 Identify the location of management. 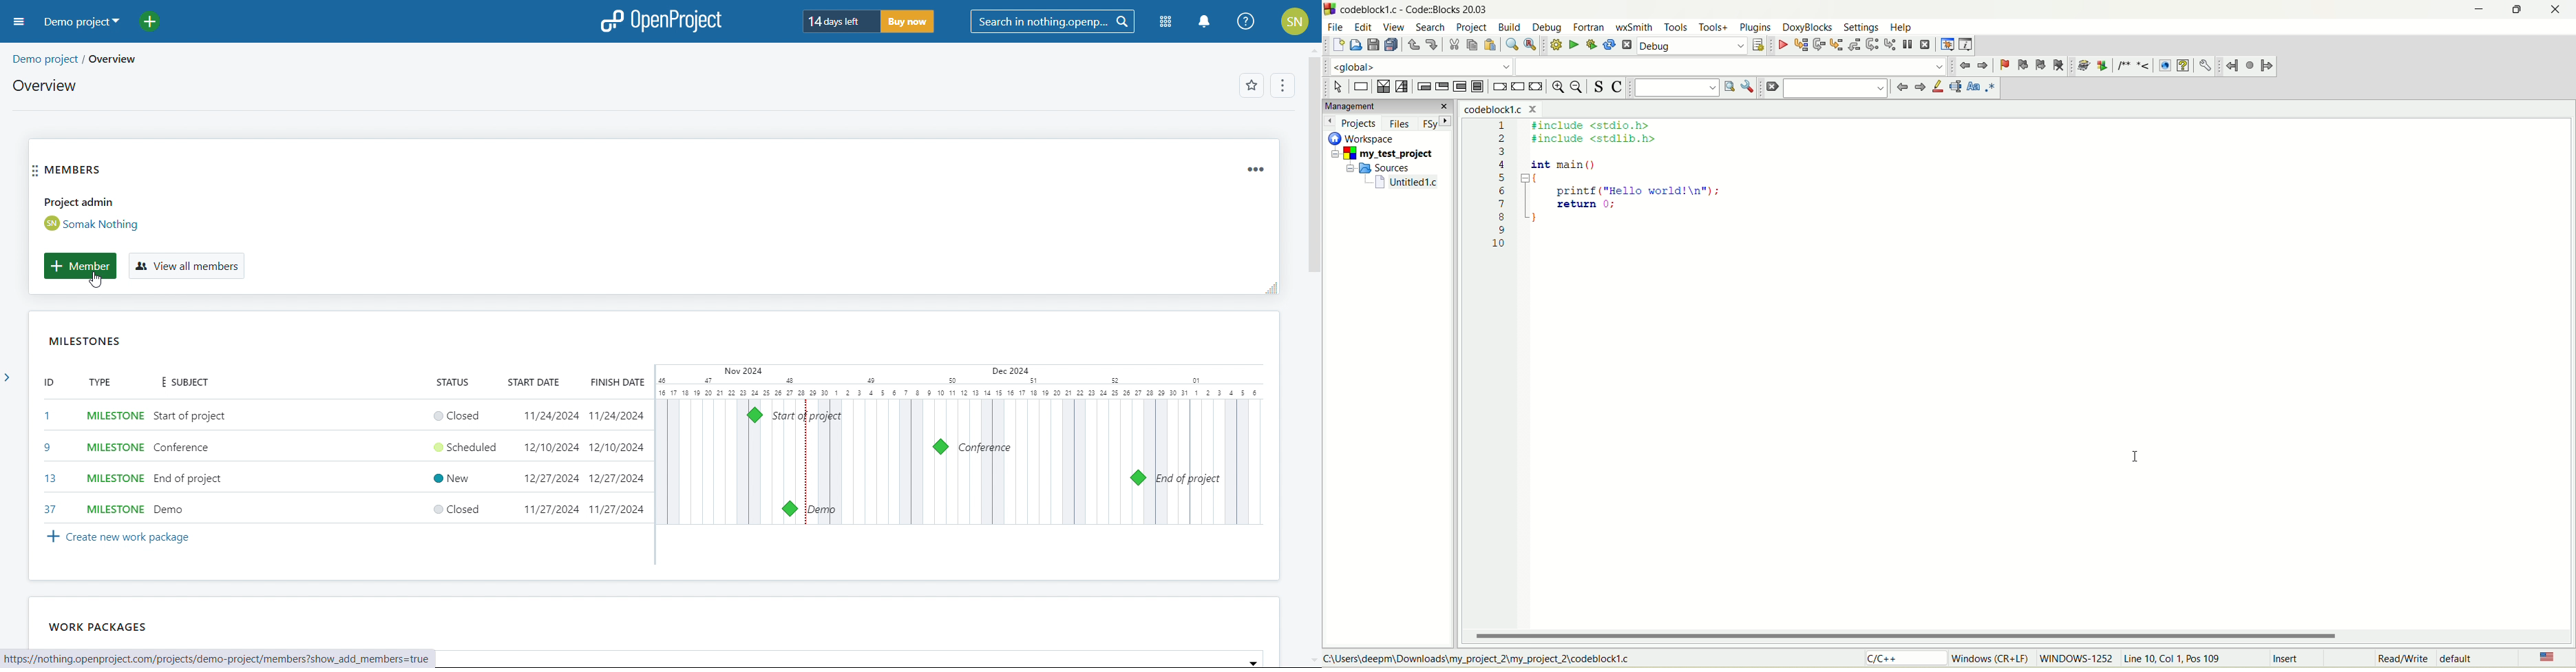
(1387, 105).